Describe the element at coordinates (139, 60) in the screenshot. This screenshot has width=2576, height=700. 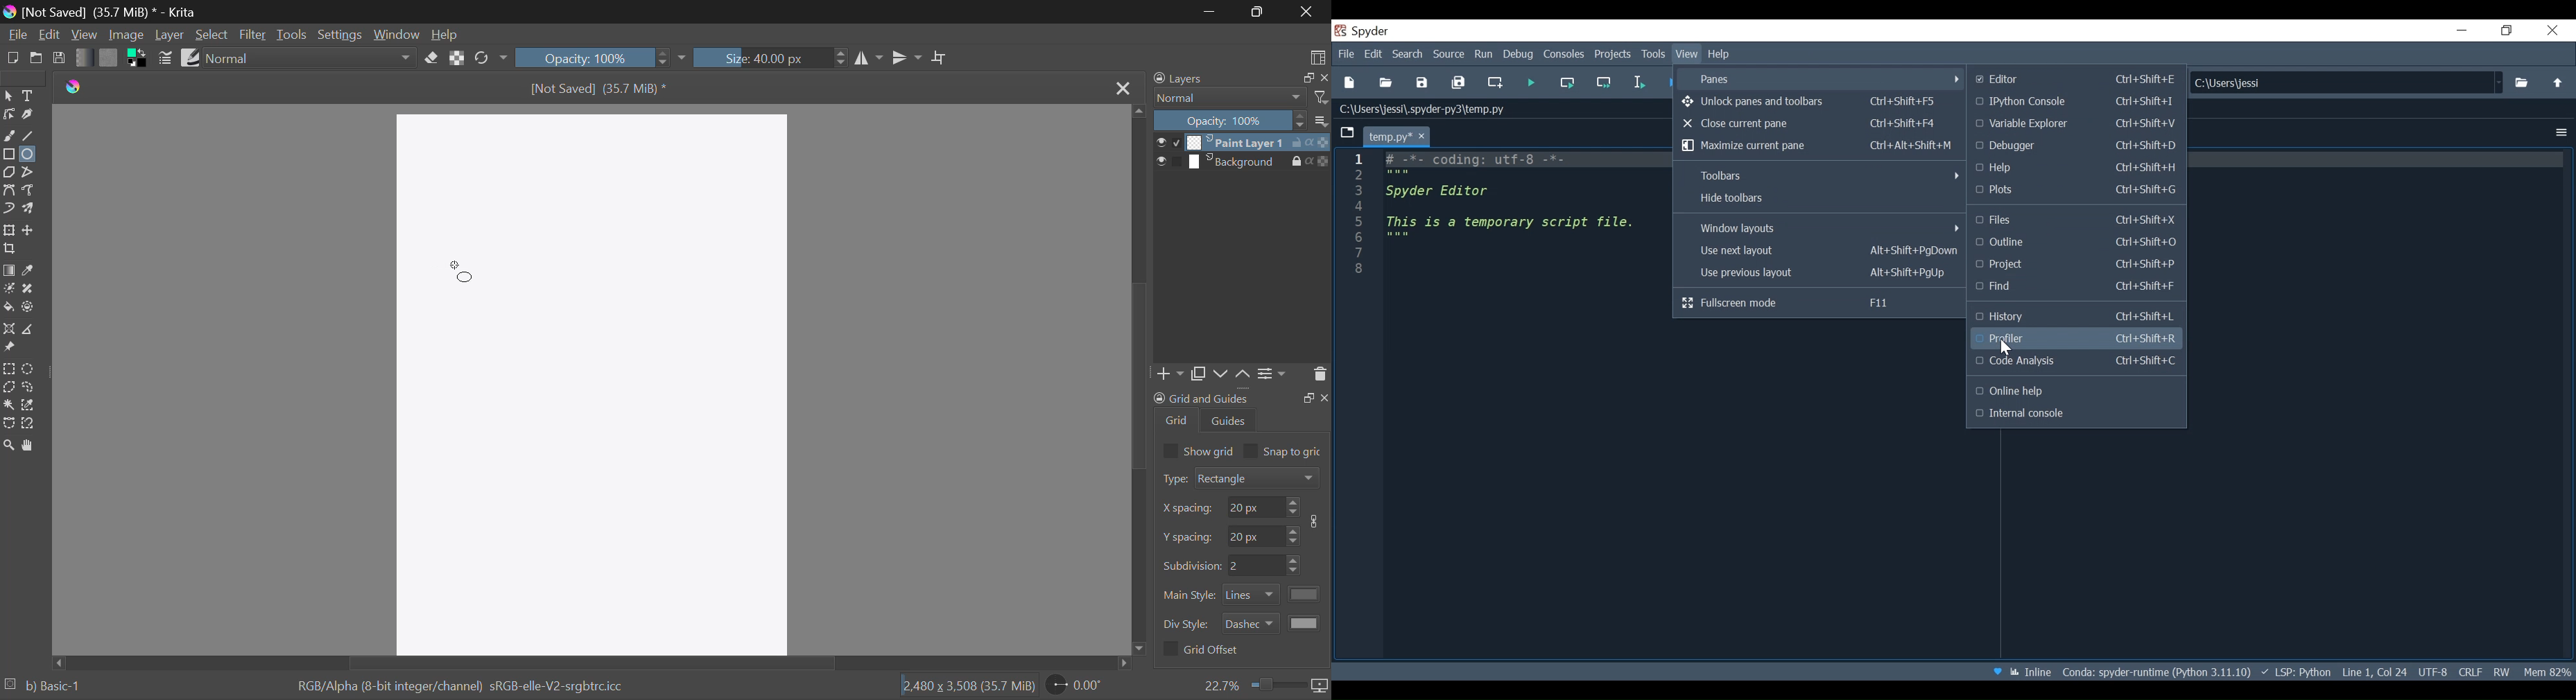
I see `Colors in Use` at that location.